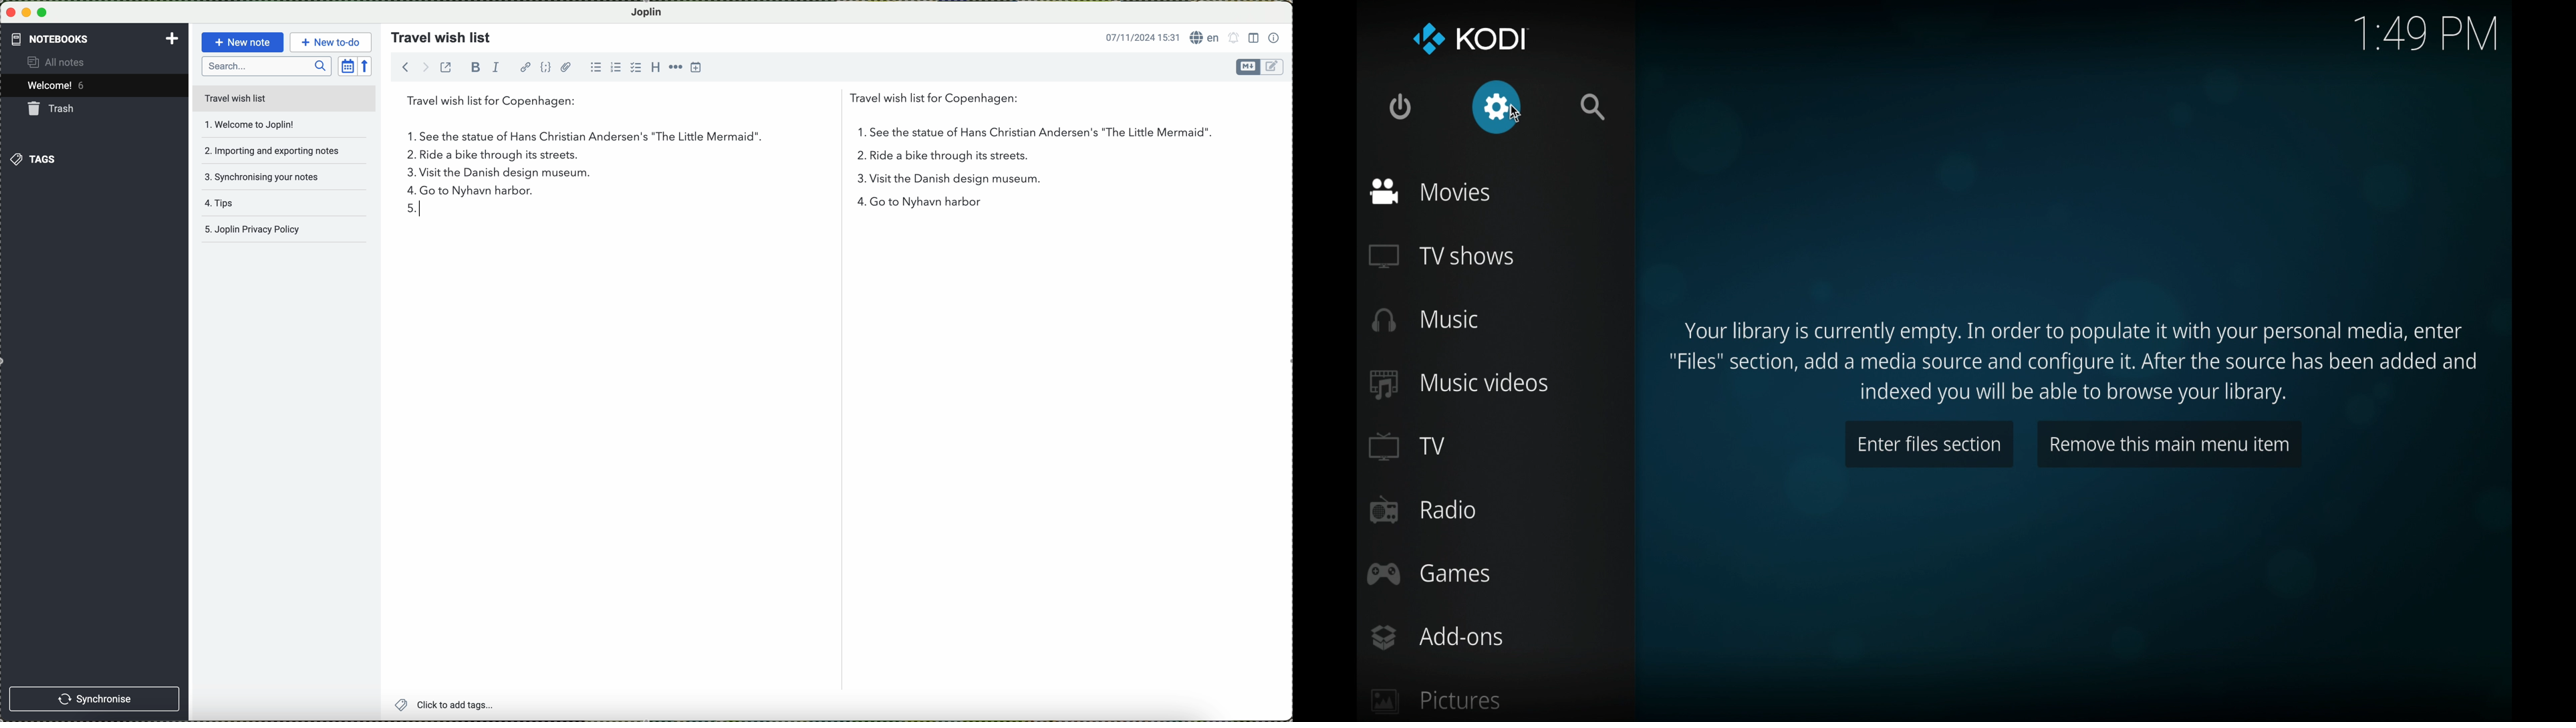 Image resolution: width=2576 pixels, height=728 pixels. I want to click on synchronise button, so click(96, 698).